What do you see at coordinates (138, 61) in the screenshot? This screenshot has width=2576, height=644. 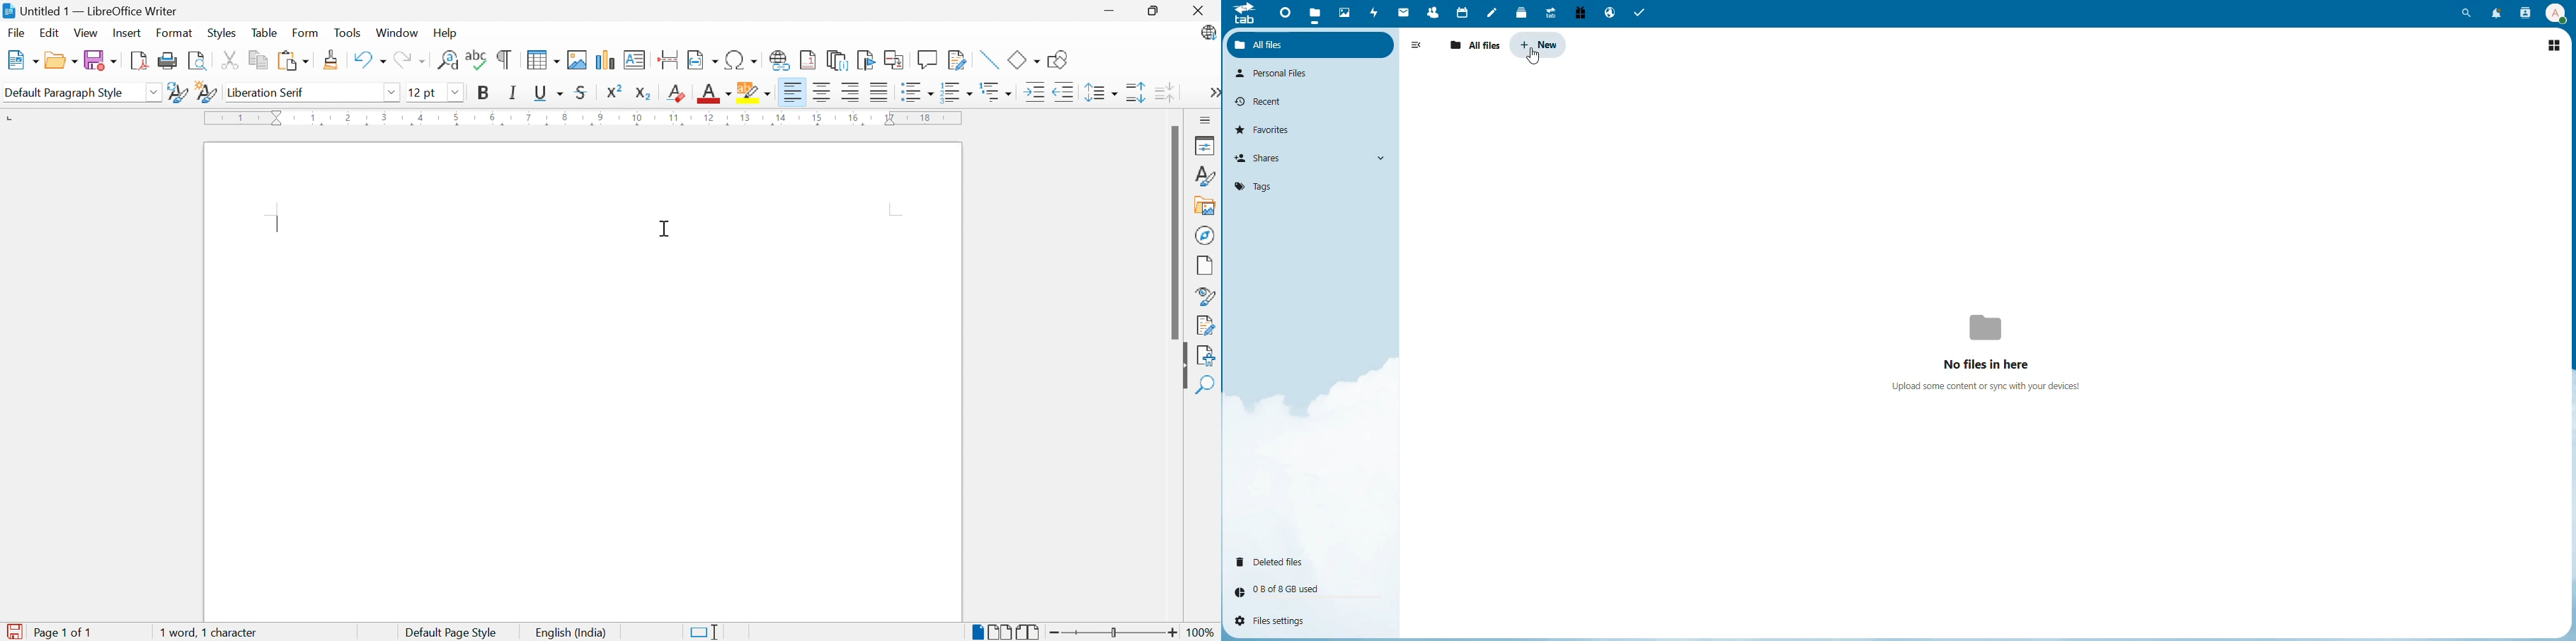 I see `Export as PDF` at bounding box center [138, 61].